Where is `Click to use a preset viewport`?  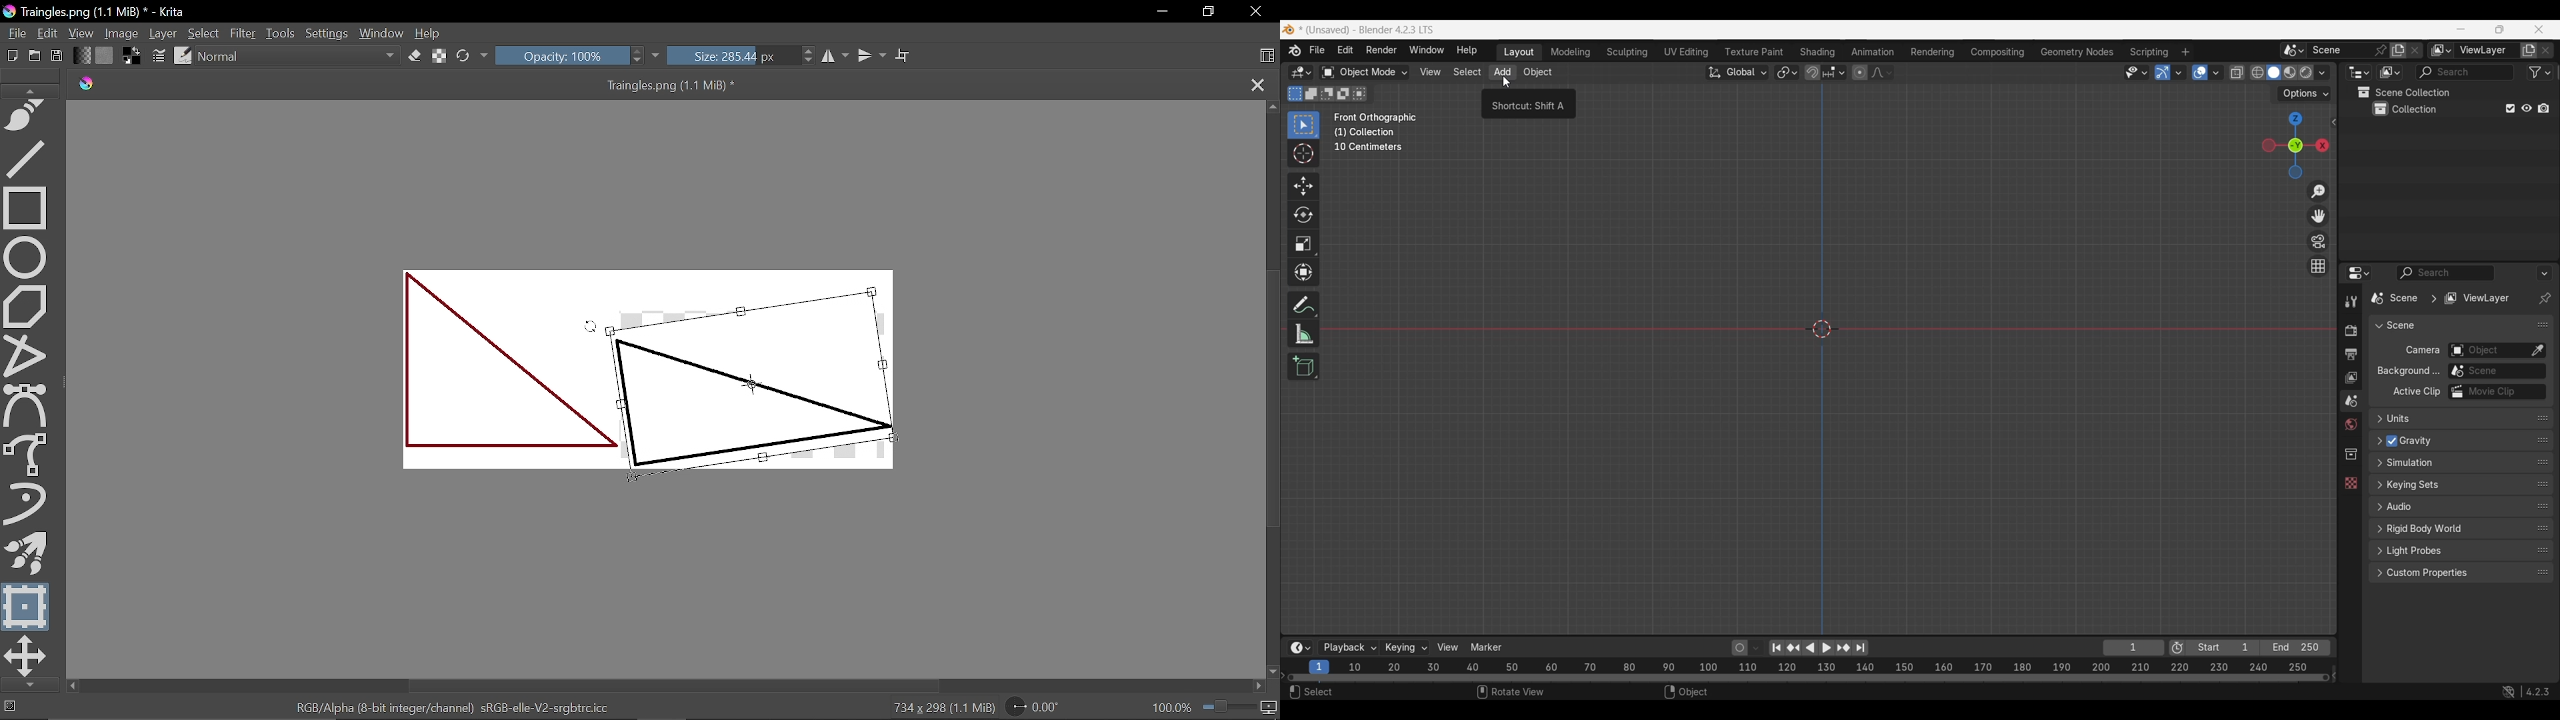 Click to use a preset viewport is located at coordinates (2292, 145).